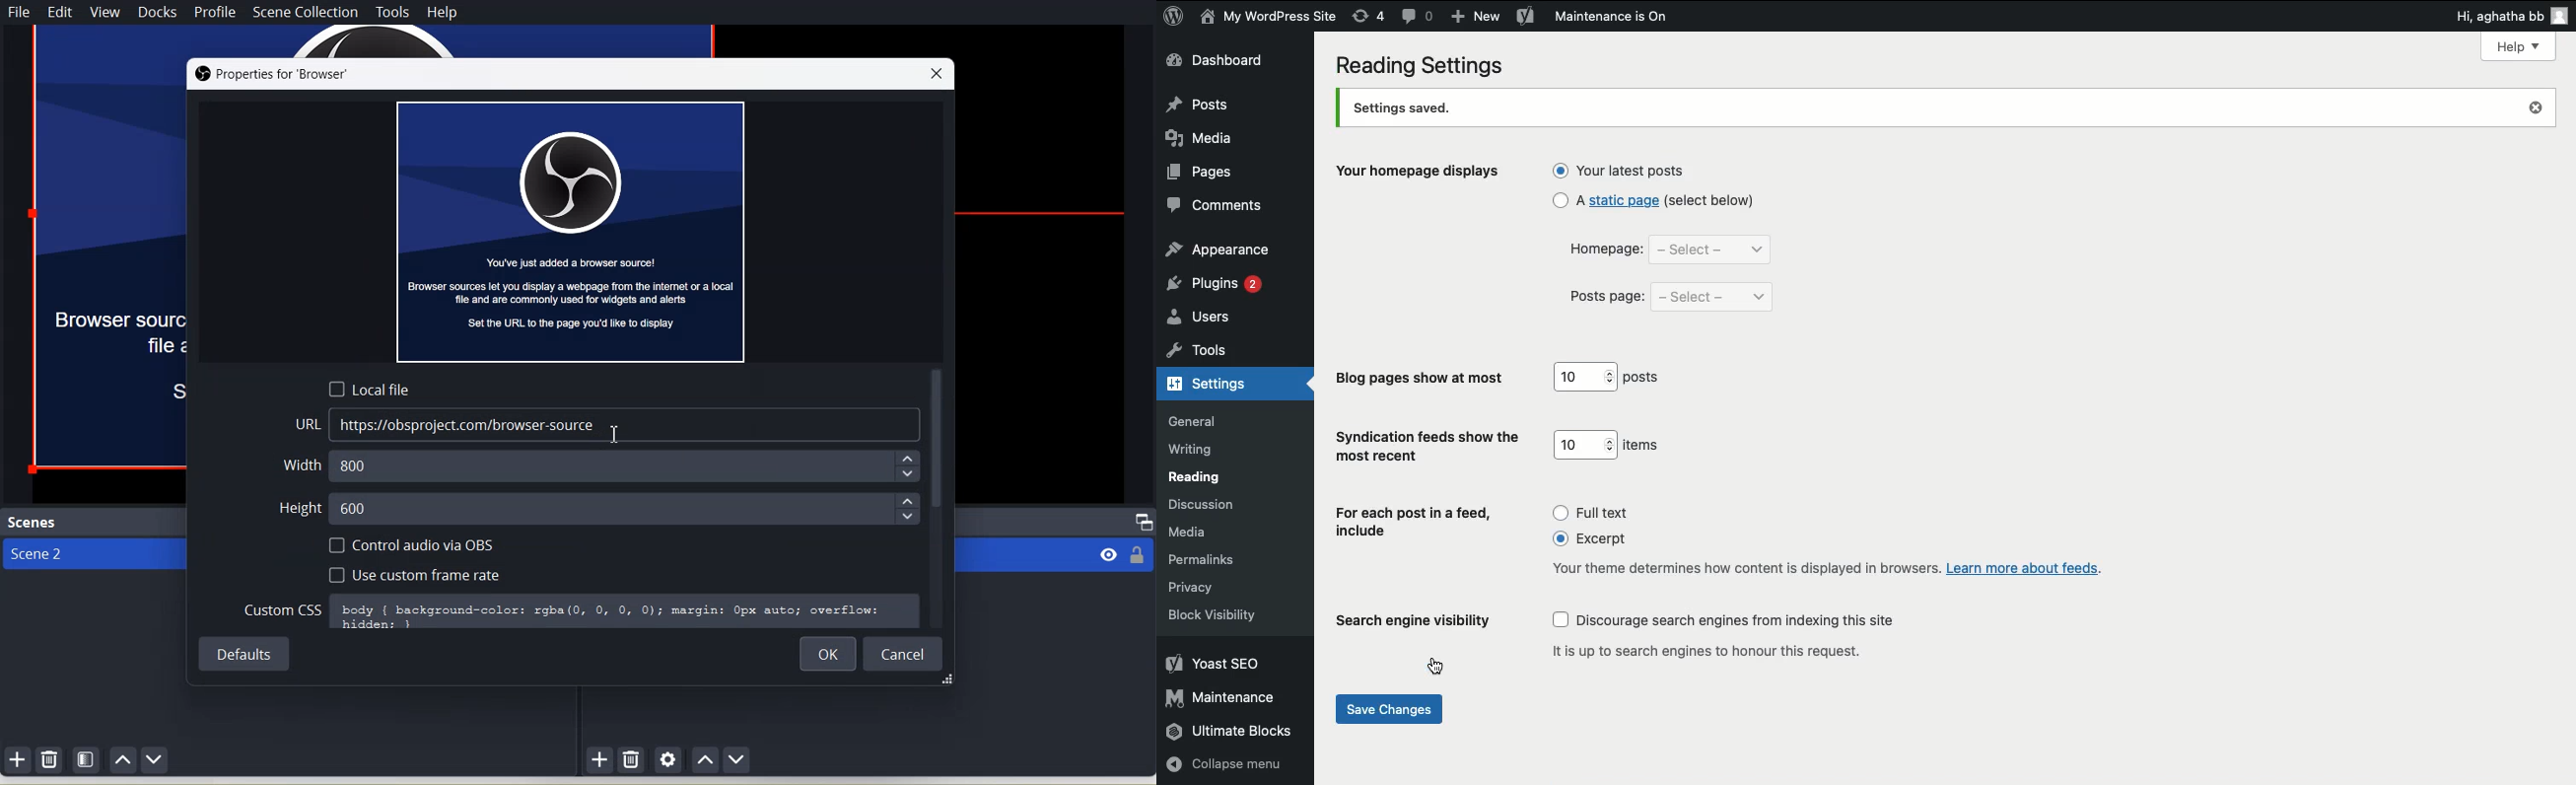  I want to click on Profile, so click(214, 14).